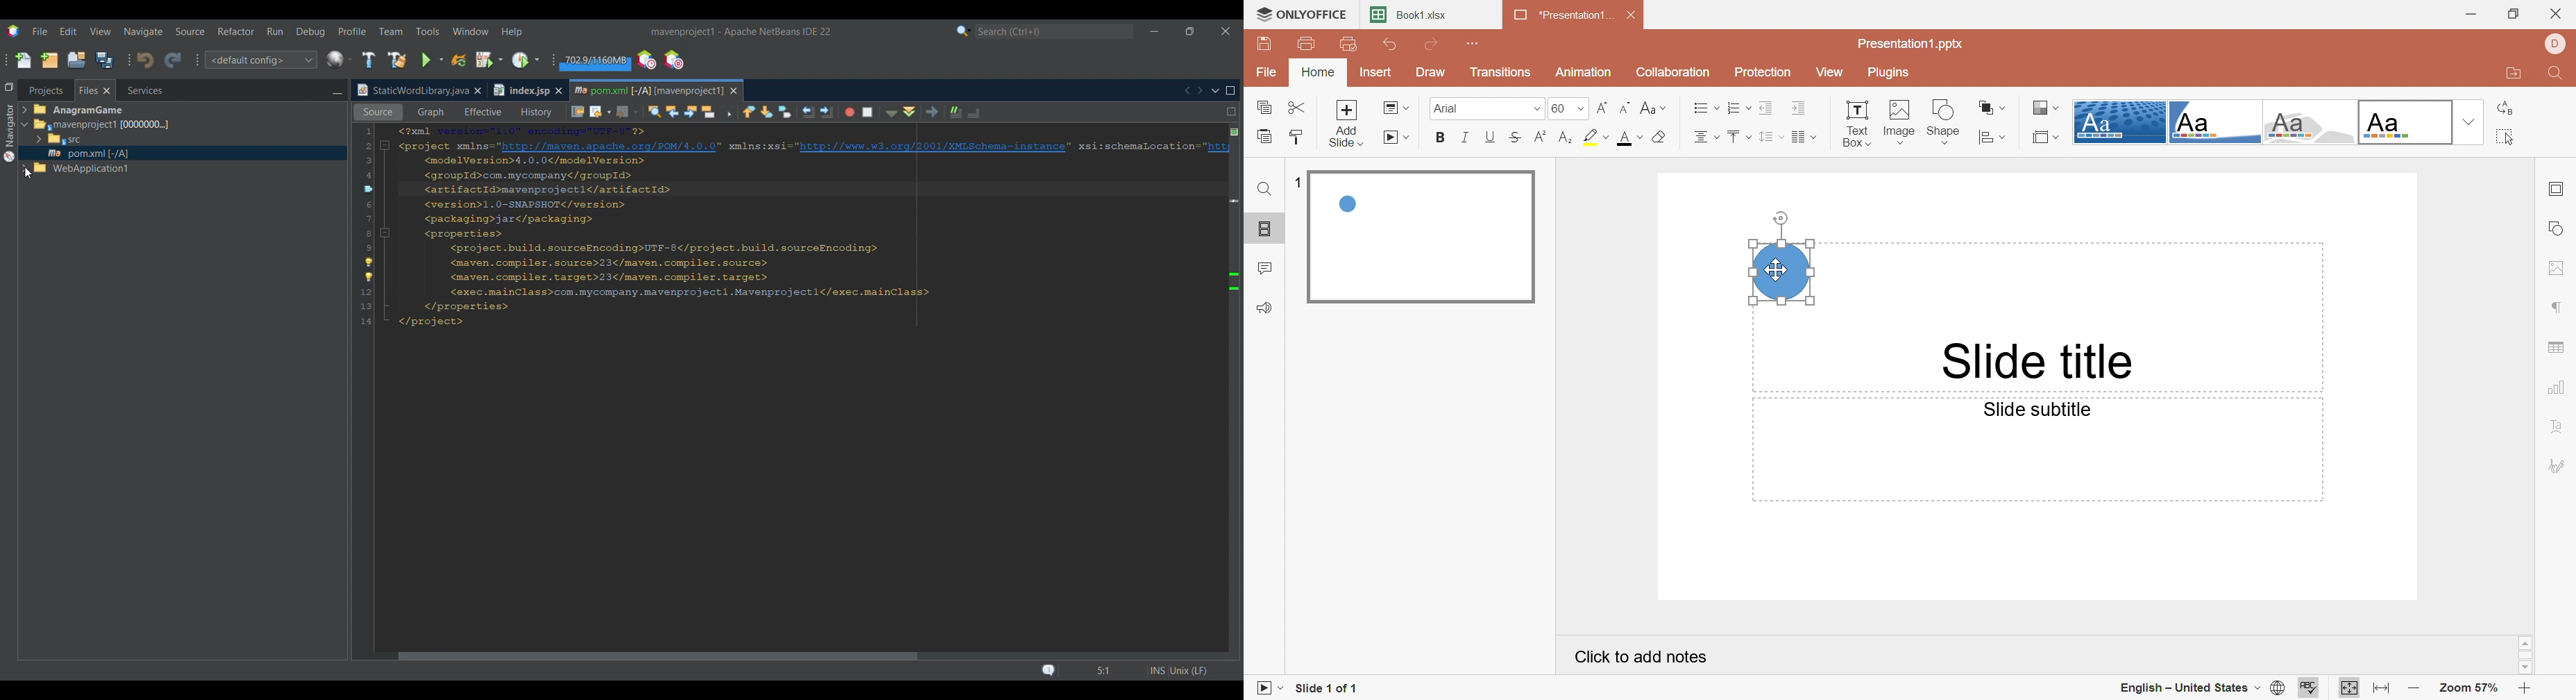 This screenshot has height=700, width=2576. Describe the element at coordinates (1602, 106) in the screenshot. I see `Increment font size` at that location.